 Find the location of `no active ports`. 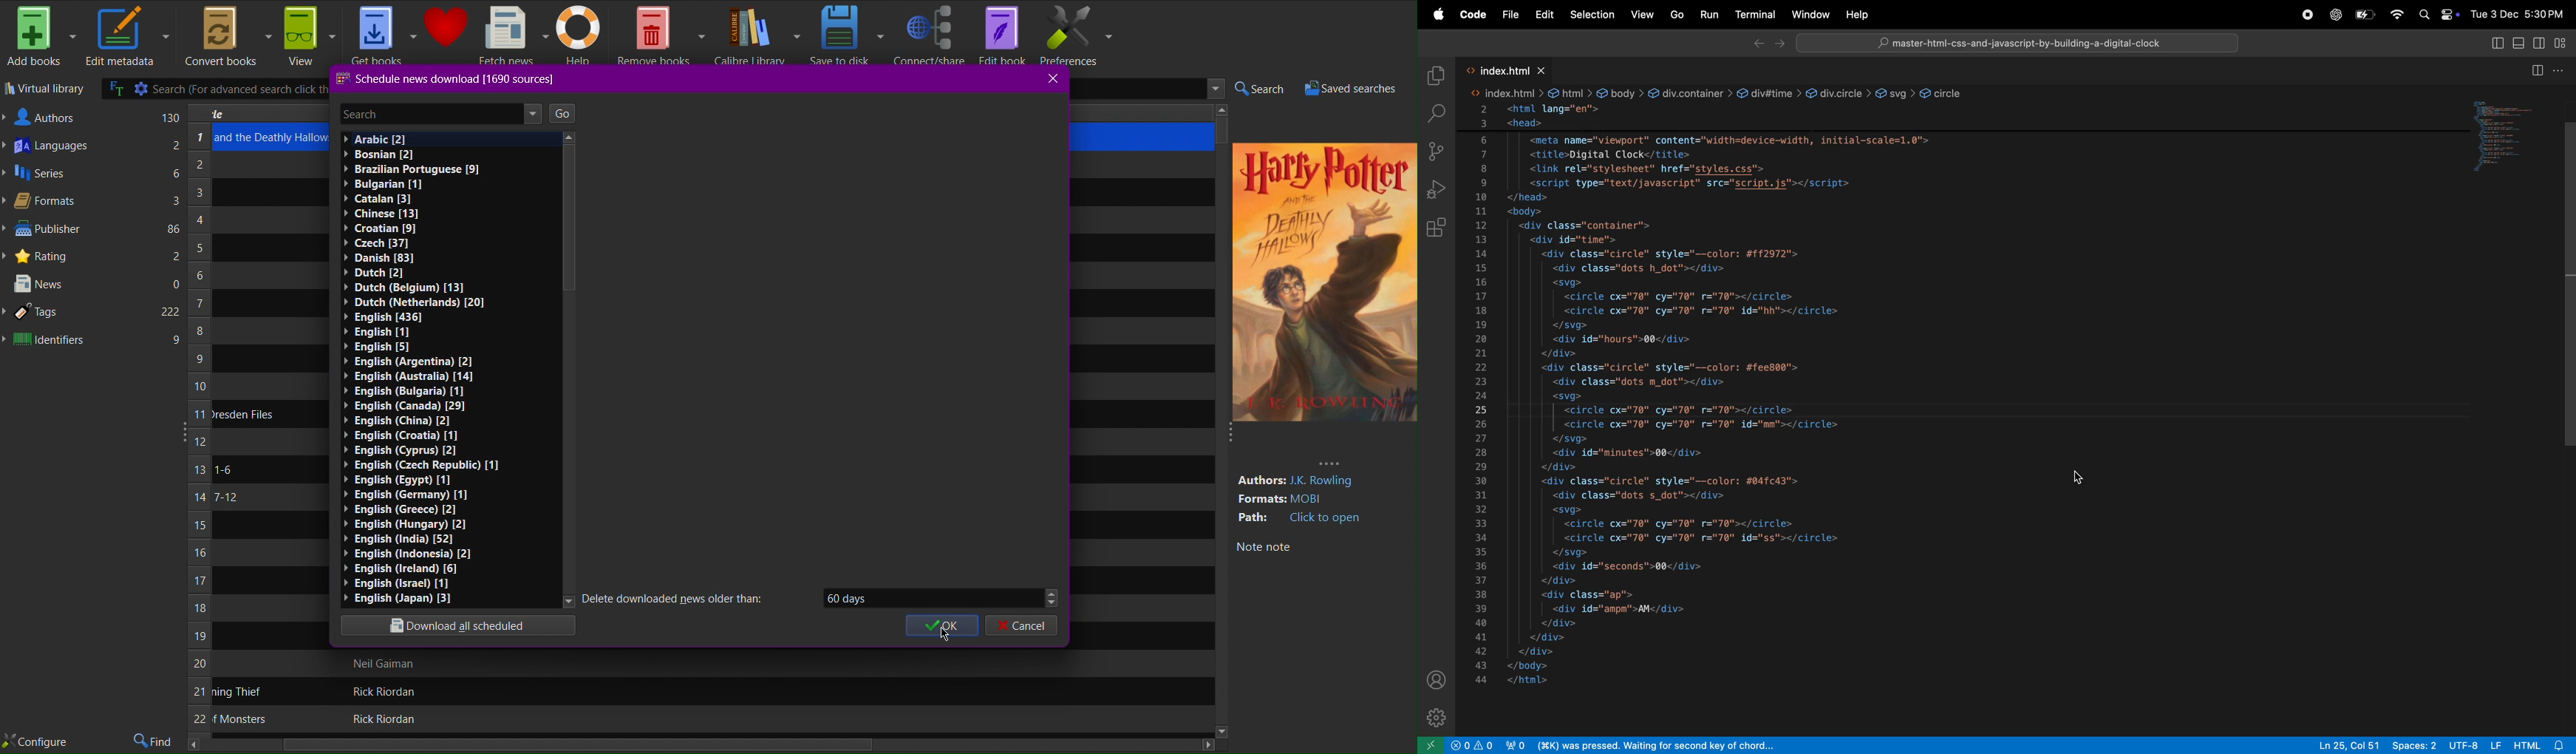

no active ports is located at coordinates (1514, 745).